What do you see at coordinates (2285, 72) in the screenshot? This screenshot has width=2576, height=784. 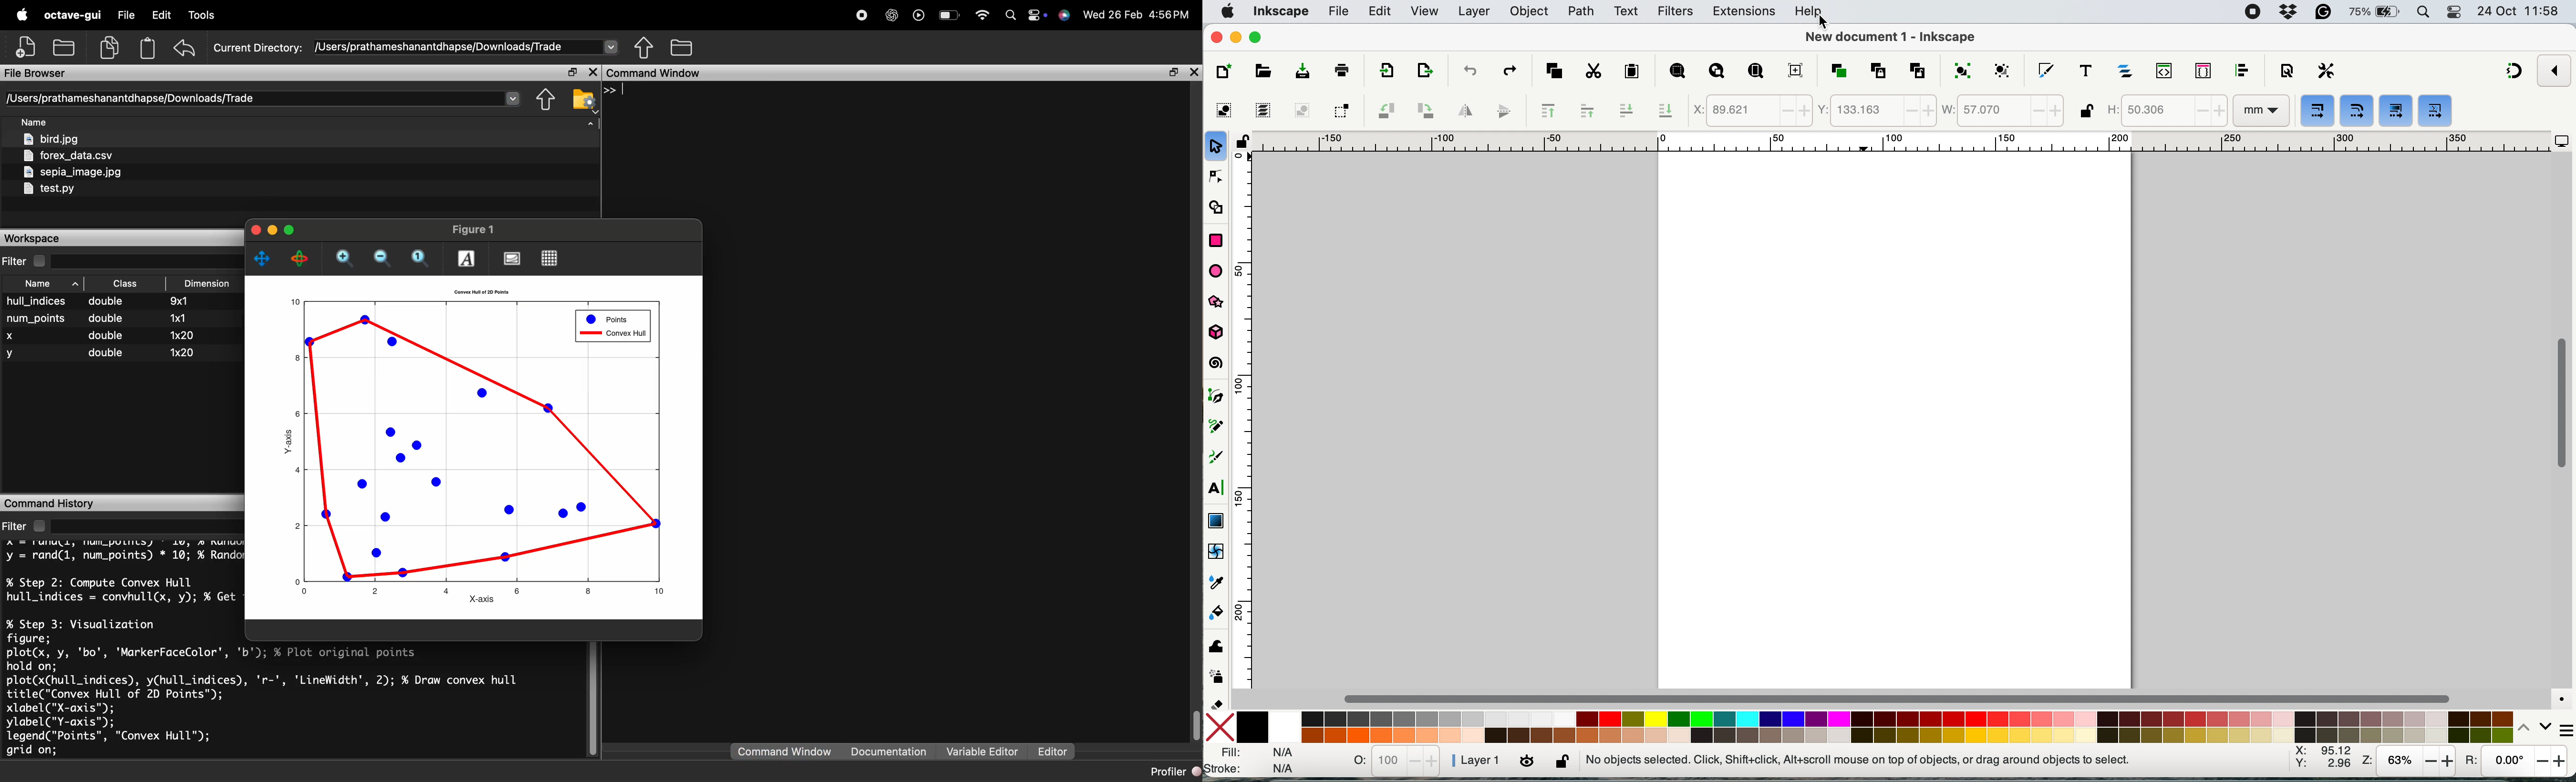 I see `document properties` at bounding box center [2285, 72].